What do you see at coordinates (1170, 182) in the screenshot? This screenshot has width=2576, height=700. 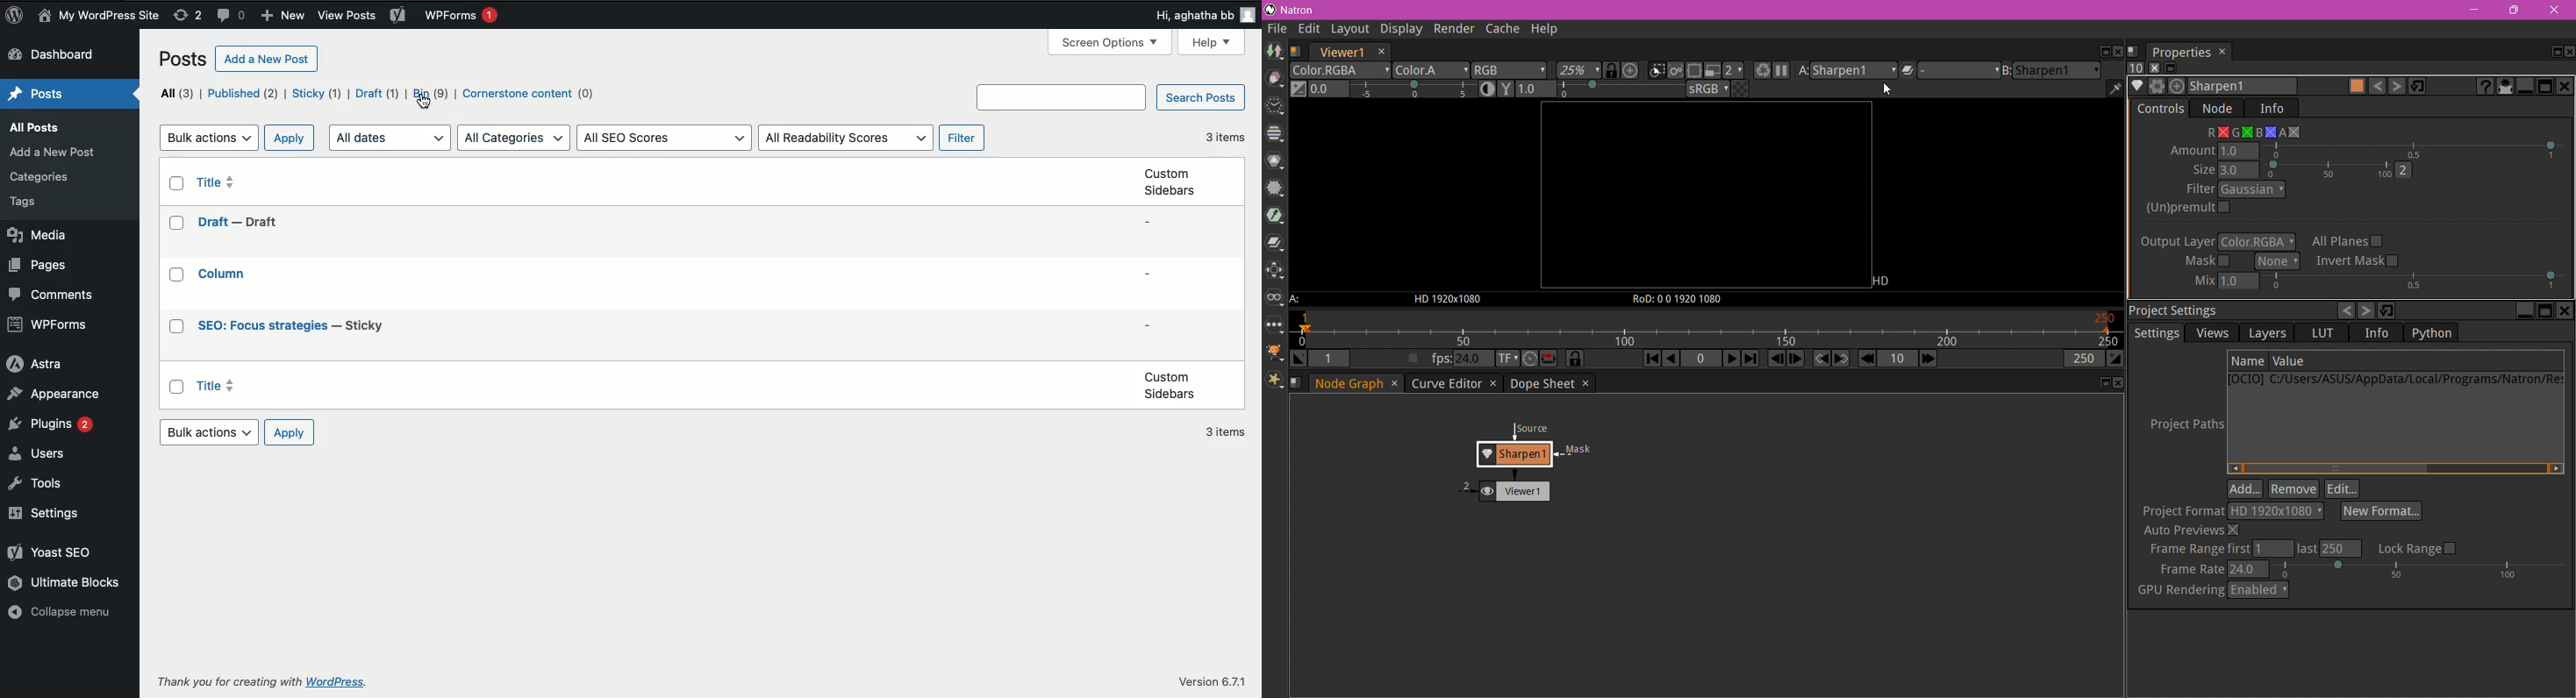 I see `Custom sidebars` at bounding box center [1170, 182].